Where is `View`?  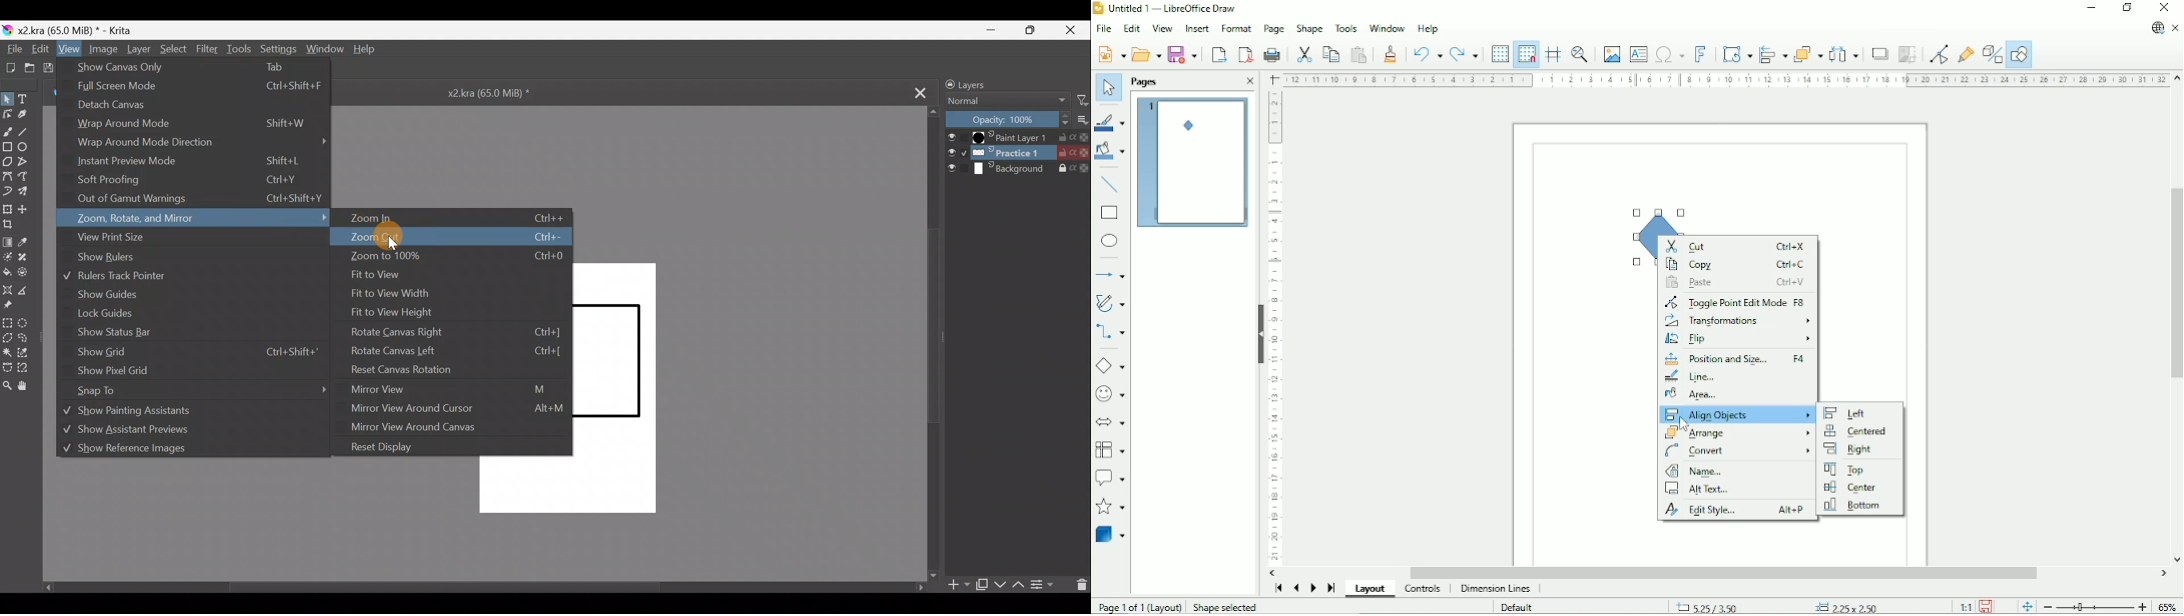 View is located at coordinates (68, 49).